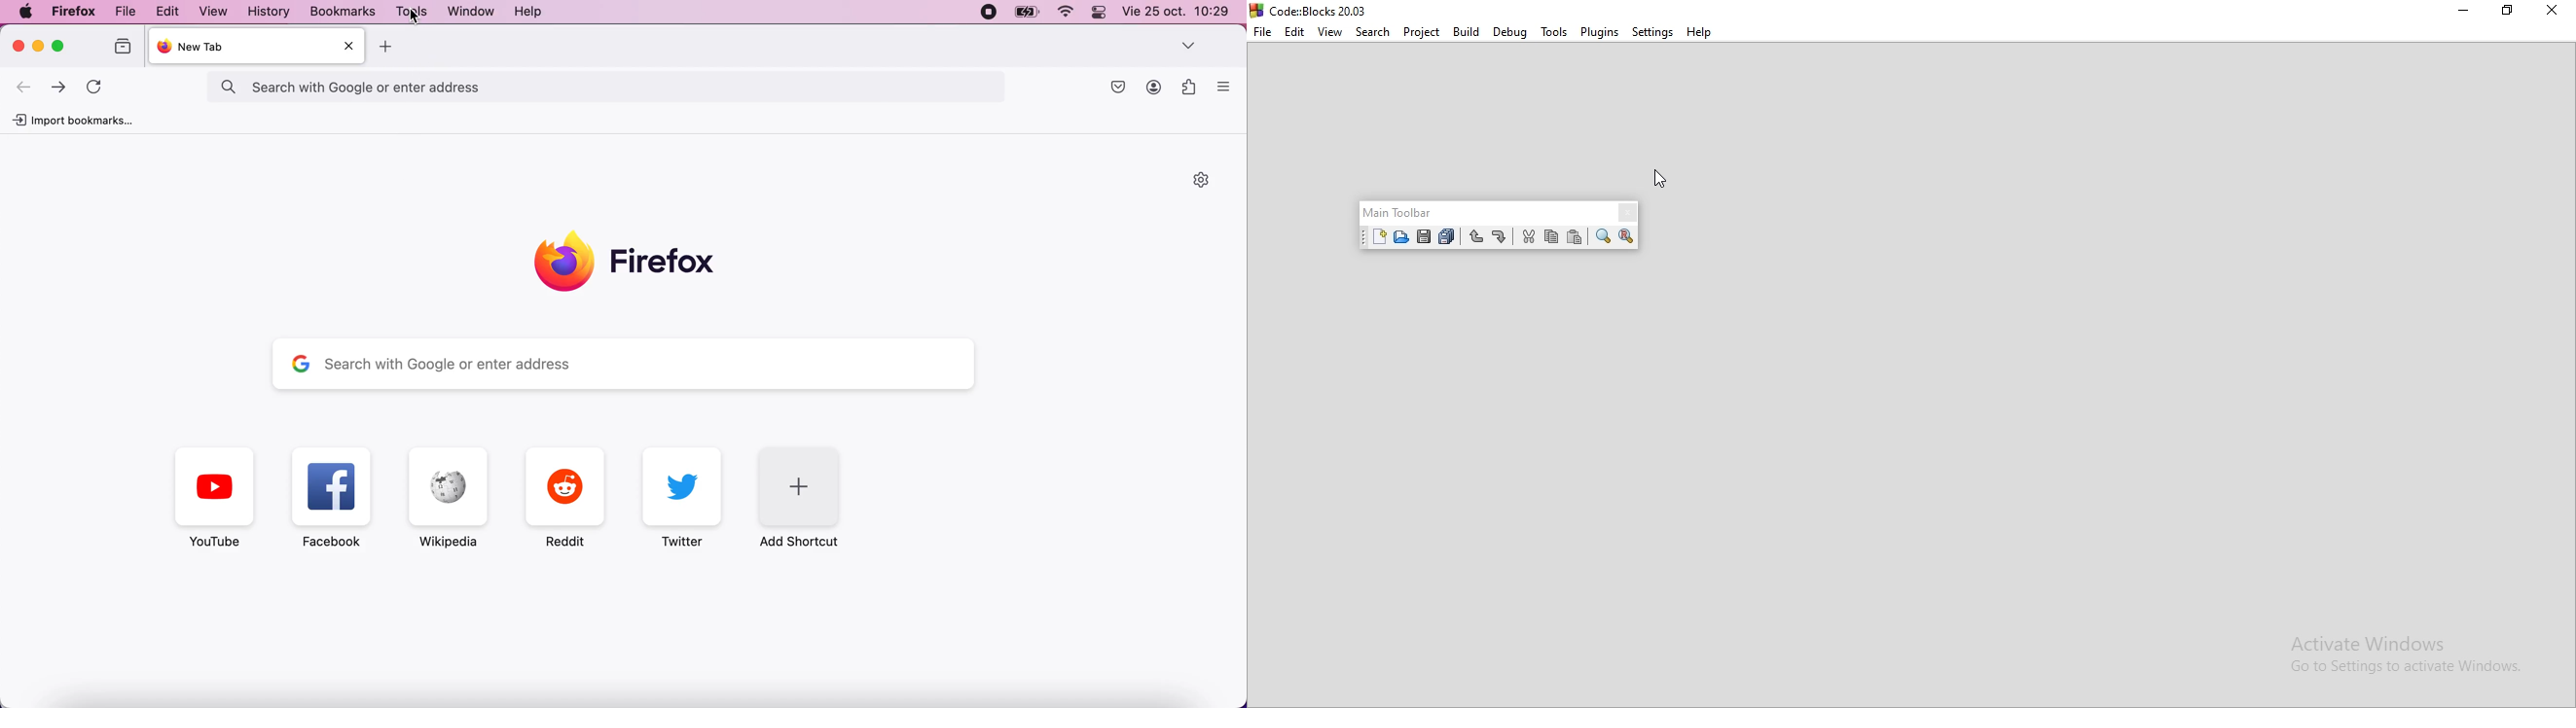  What do you see at coordinates (1555, 32) in the screenshot?
I see `Tools ` at bounding box center [1555, 32].